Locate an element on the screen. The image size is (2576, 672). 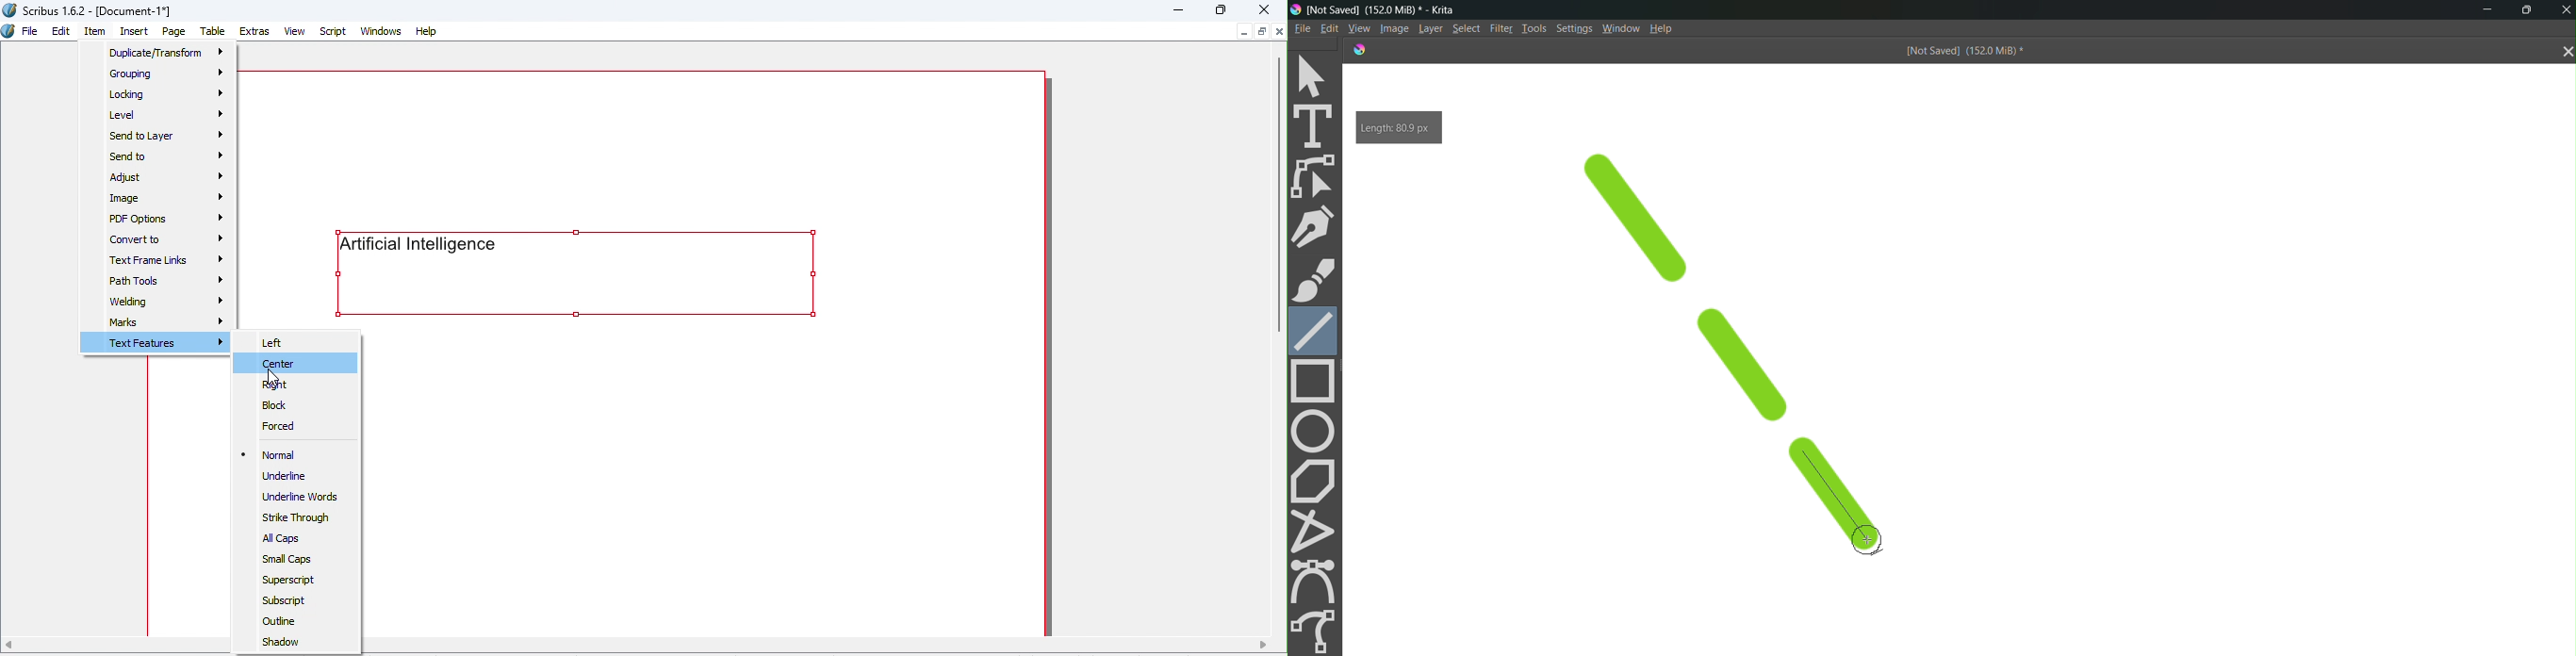
Forced is located at coordinates (281, 423).